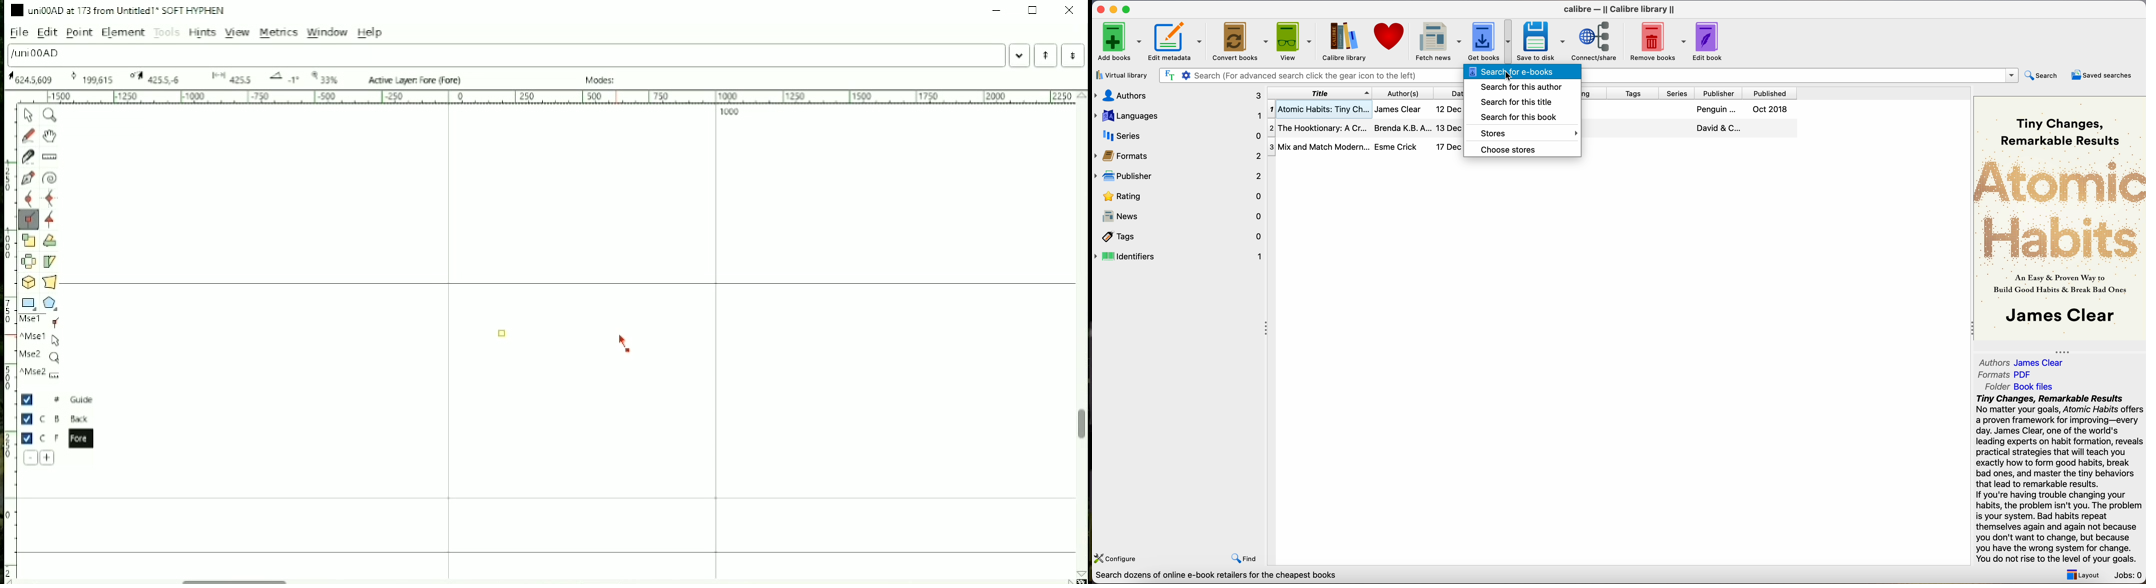 Image resolution: width=2156 pixels, height=588 pixels. I want to click on Penguin..., so click(1715, 109).